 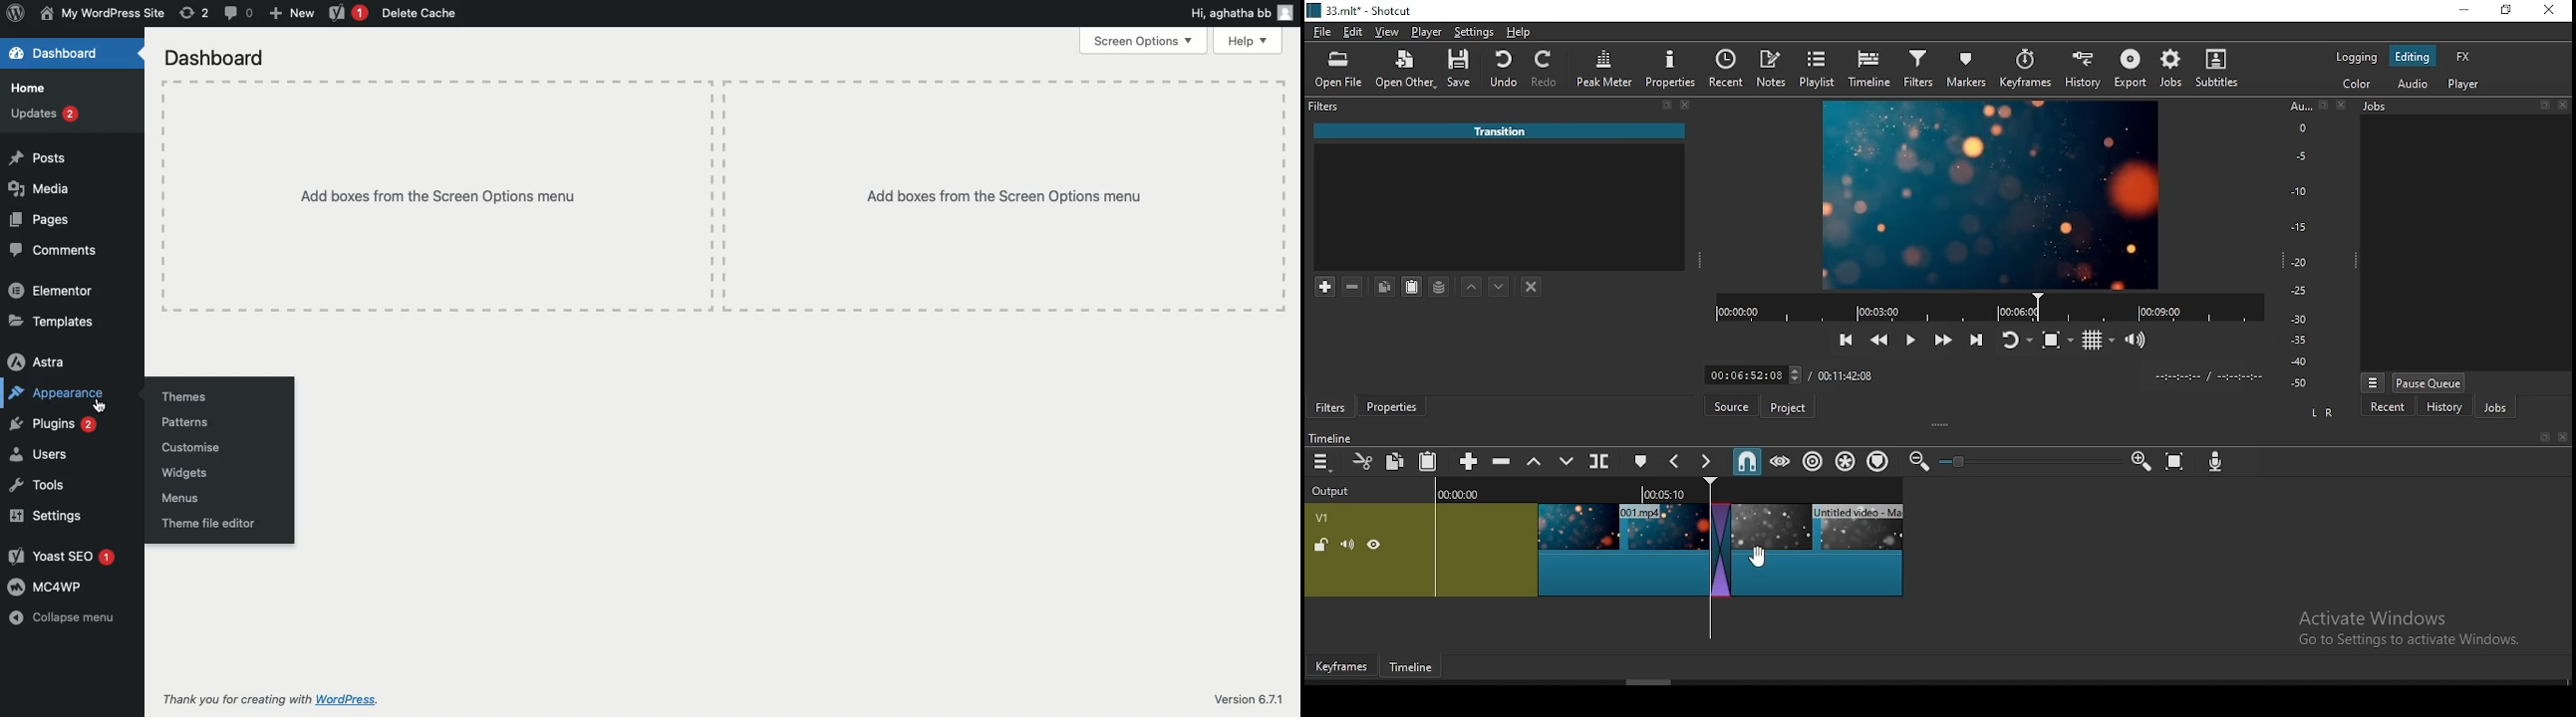 What do you see at coordinates (2553, 11) in the screenshot?
I see `close` at bounding box center [2553, 11].